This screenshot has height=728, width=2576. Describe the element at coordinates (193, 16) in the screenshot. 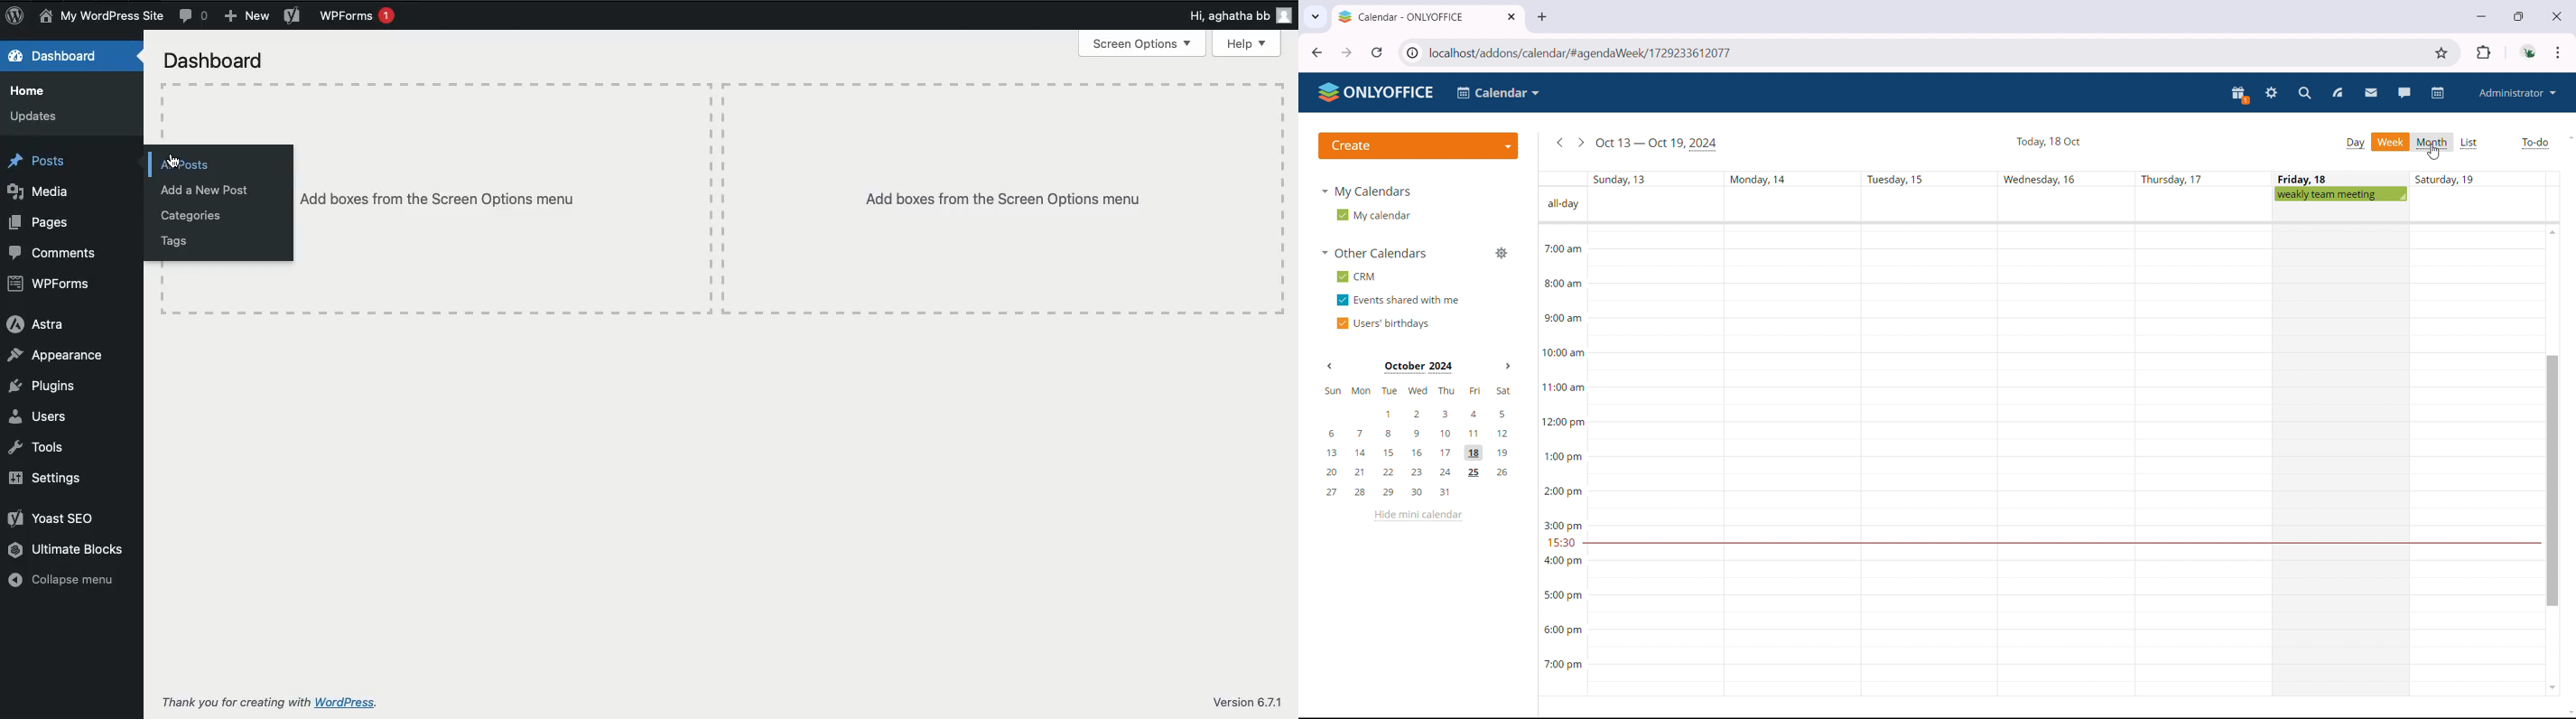

I see `Comment` at that location.